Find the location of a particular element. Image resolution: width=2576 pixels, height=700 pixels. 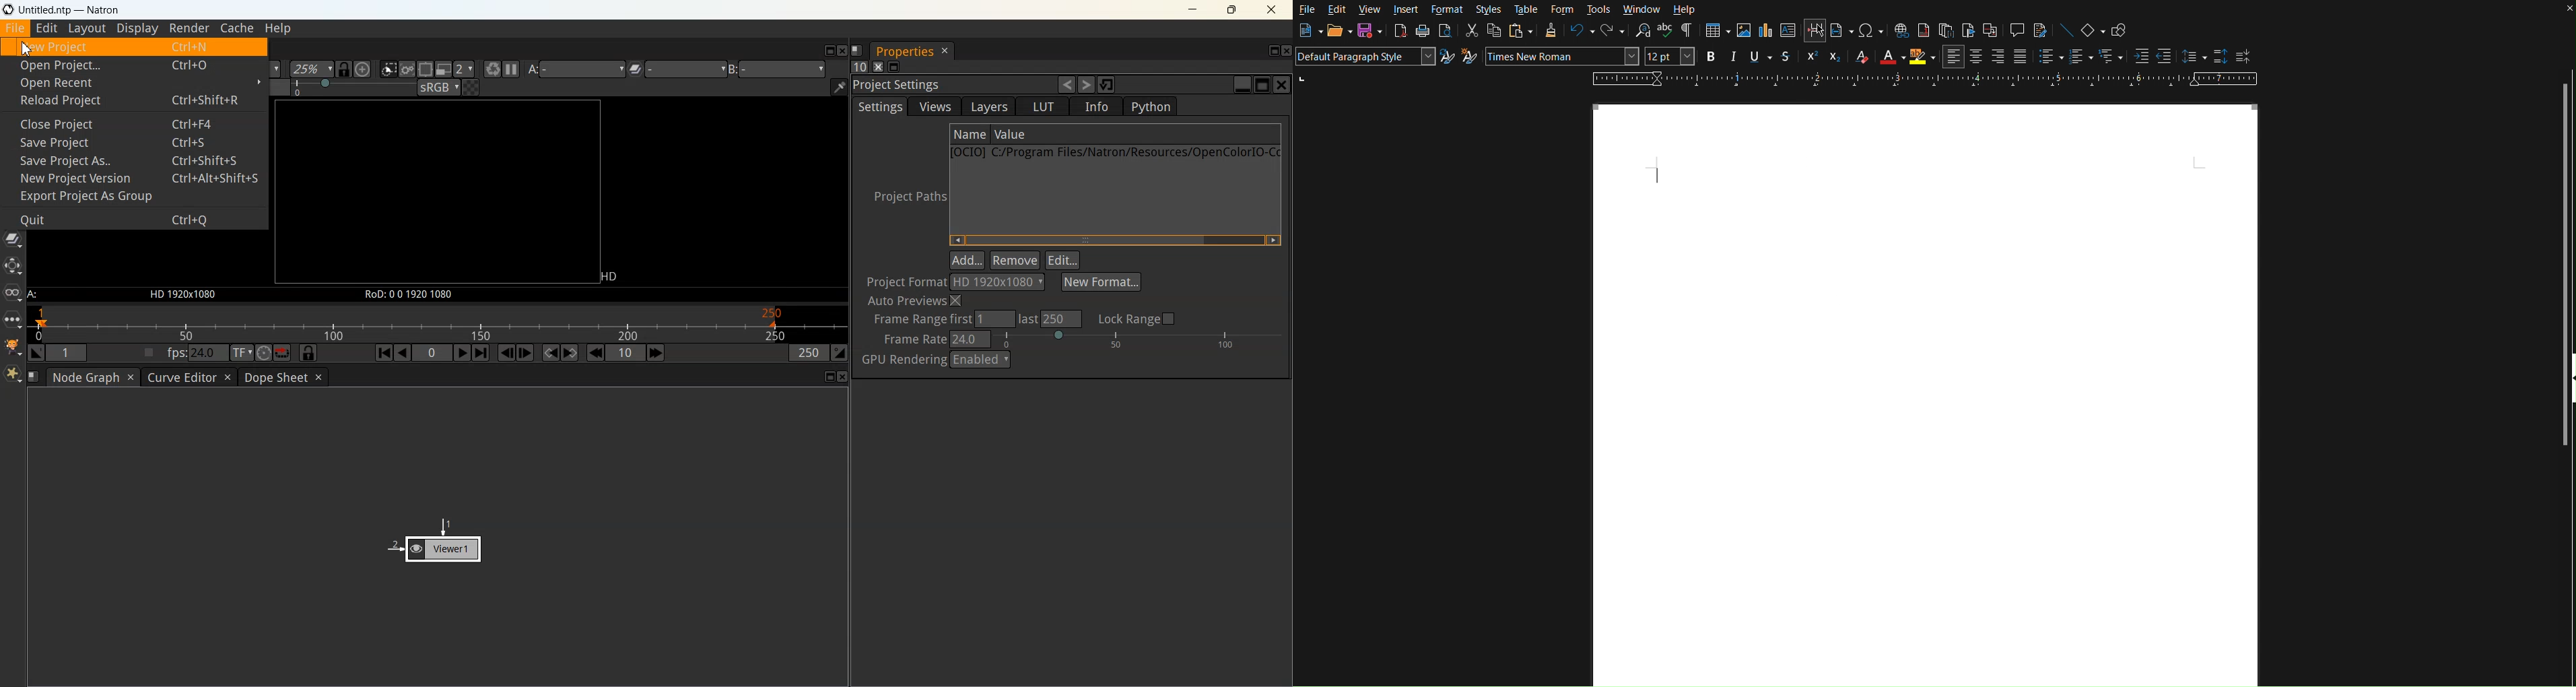

Subscript is located at coordinates (1832, 58).